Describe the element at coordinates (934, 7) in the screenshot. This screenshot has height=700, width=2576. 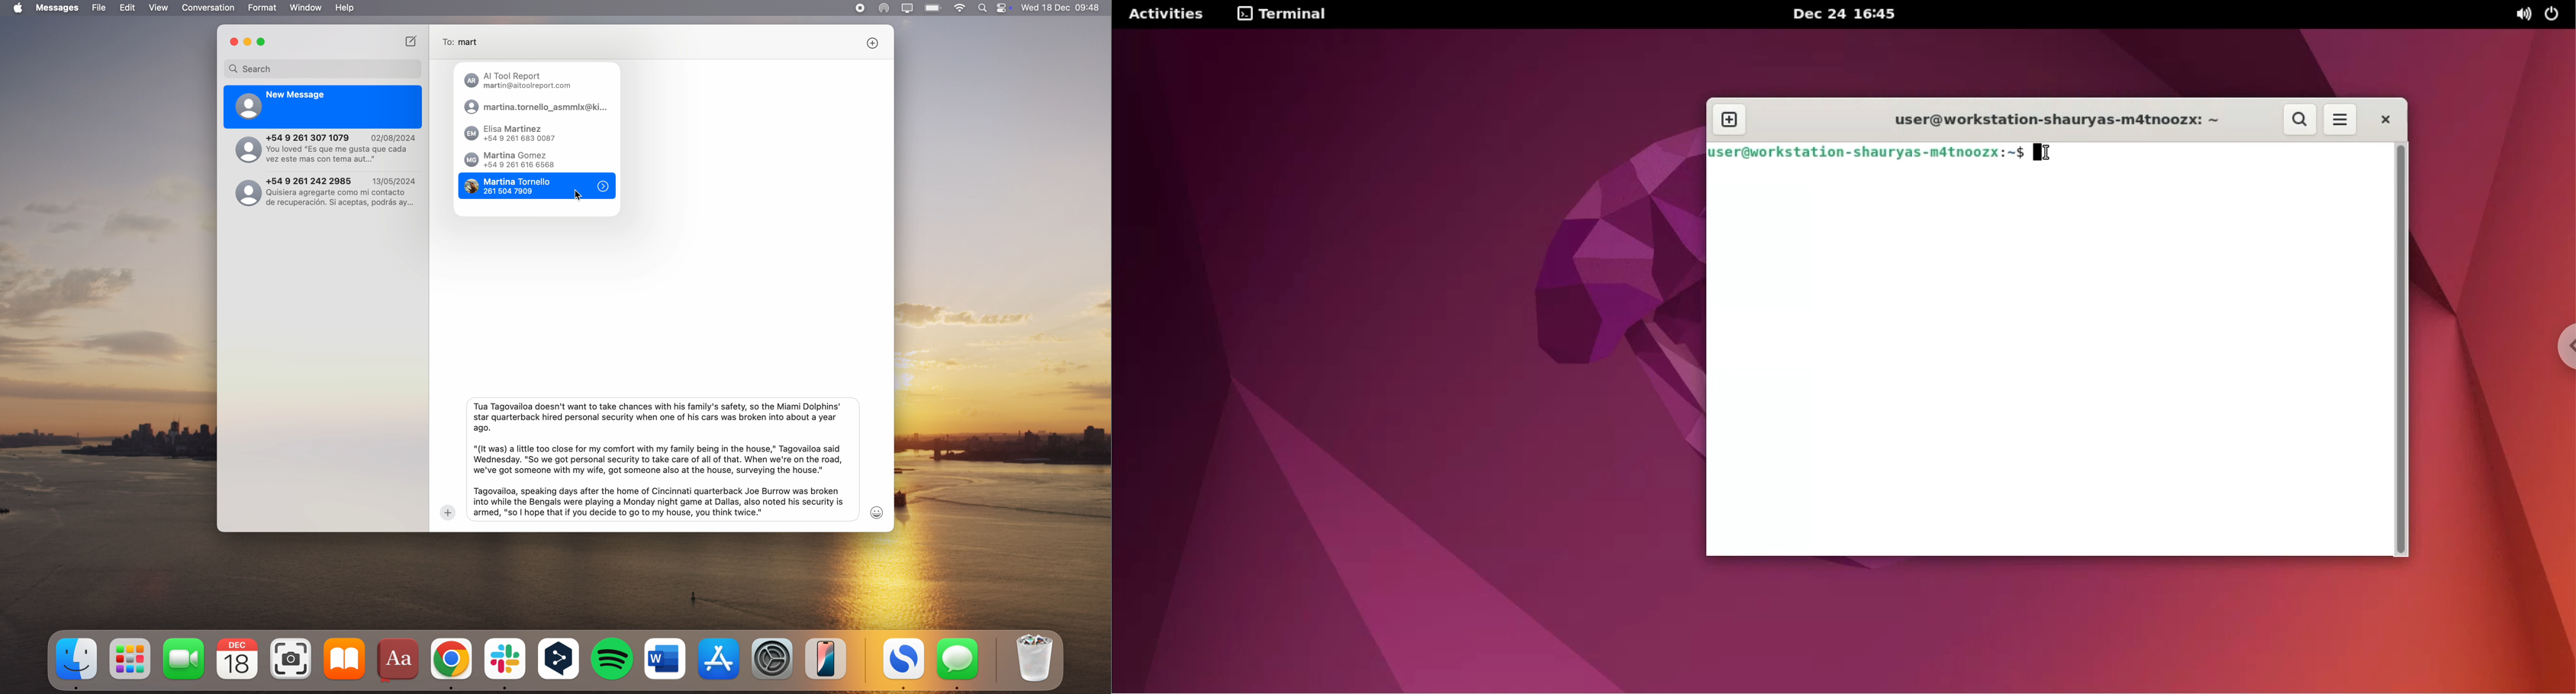
I see `battery` at that location.